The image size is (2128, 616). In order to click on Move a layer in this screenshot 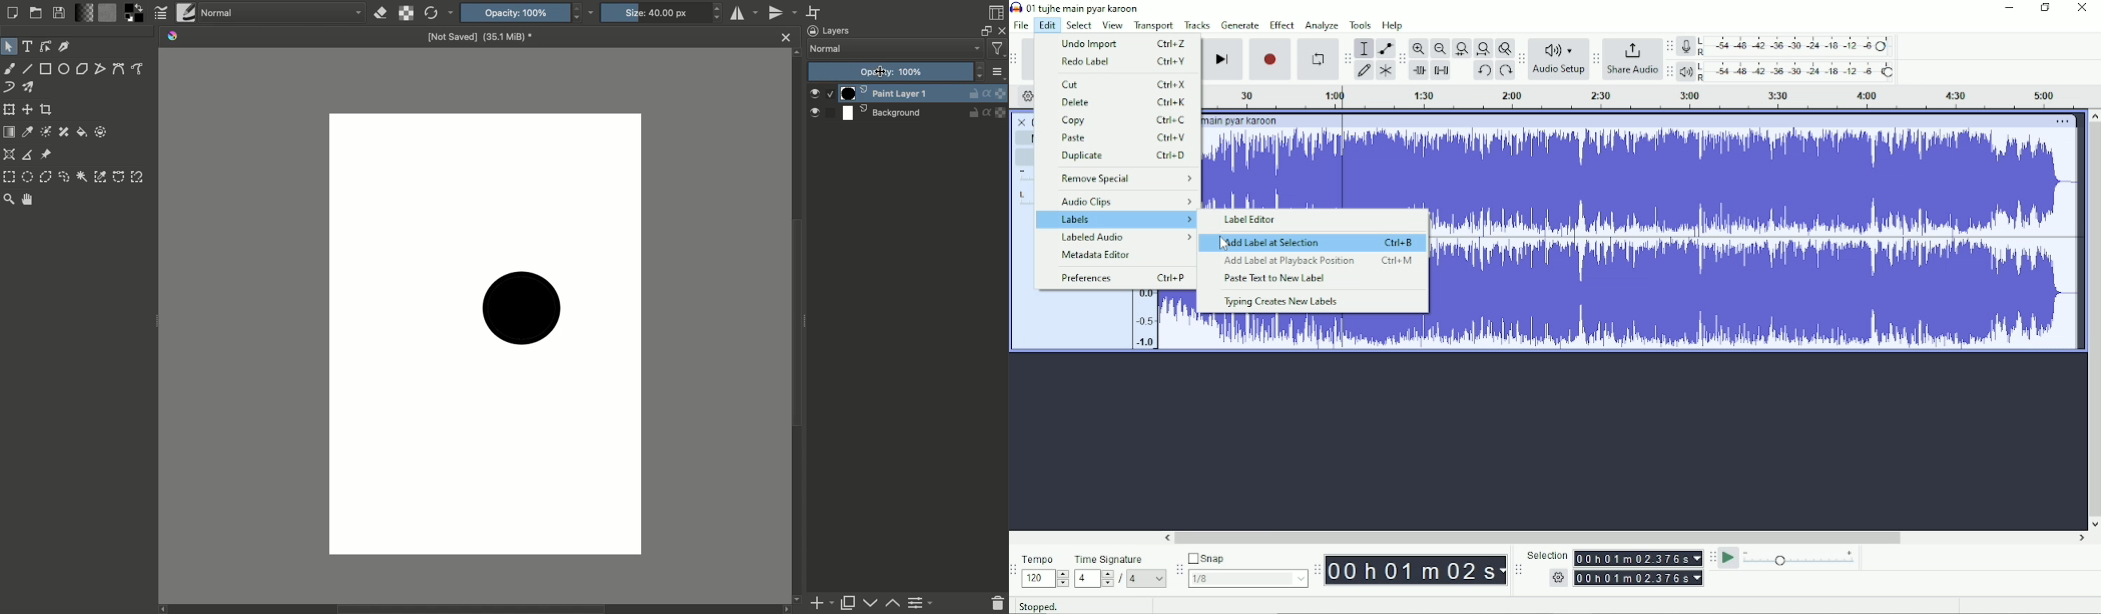, I will do `click(28, 109)`.